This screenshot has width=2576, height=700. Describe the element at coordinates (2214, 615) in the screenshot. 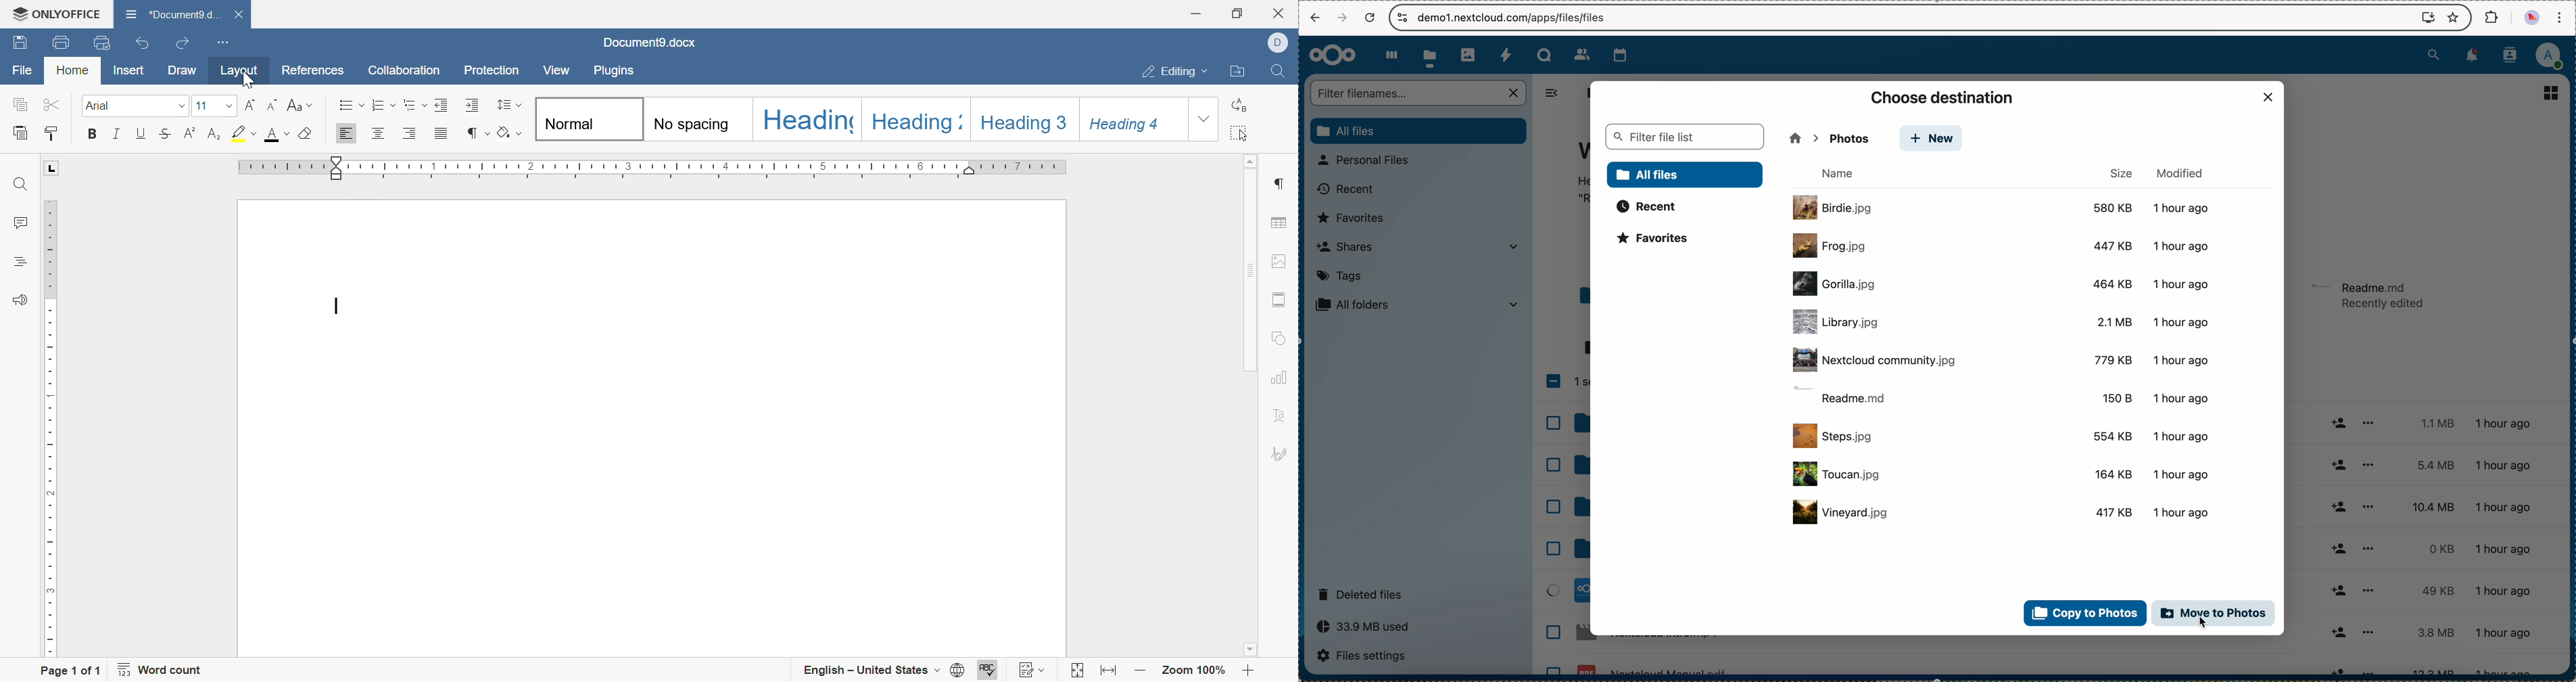

I see `click on move to photos` at that location.